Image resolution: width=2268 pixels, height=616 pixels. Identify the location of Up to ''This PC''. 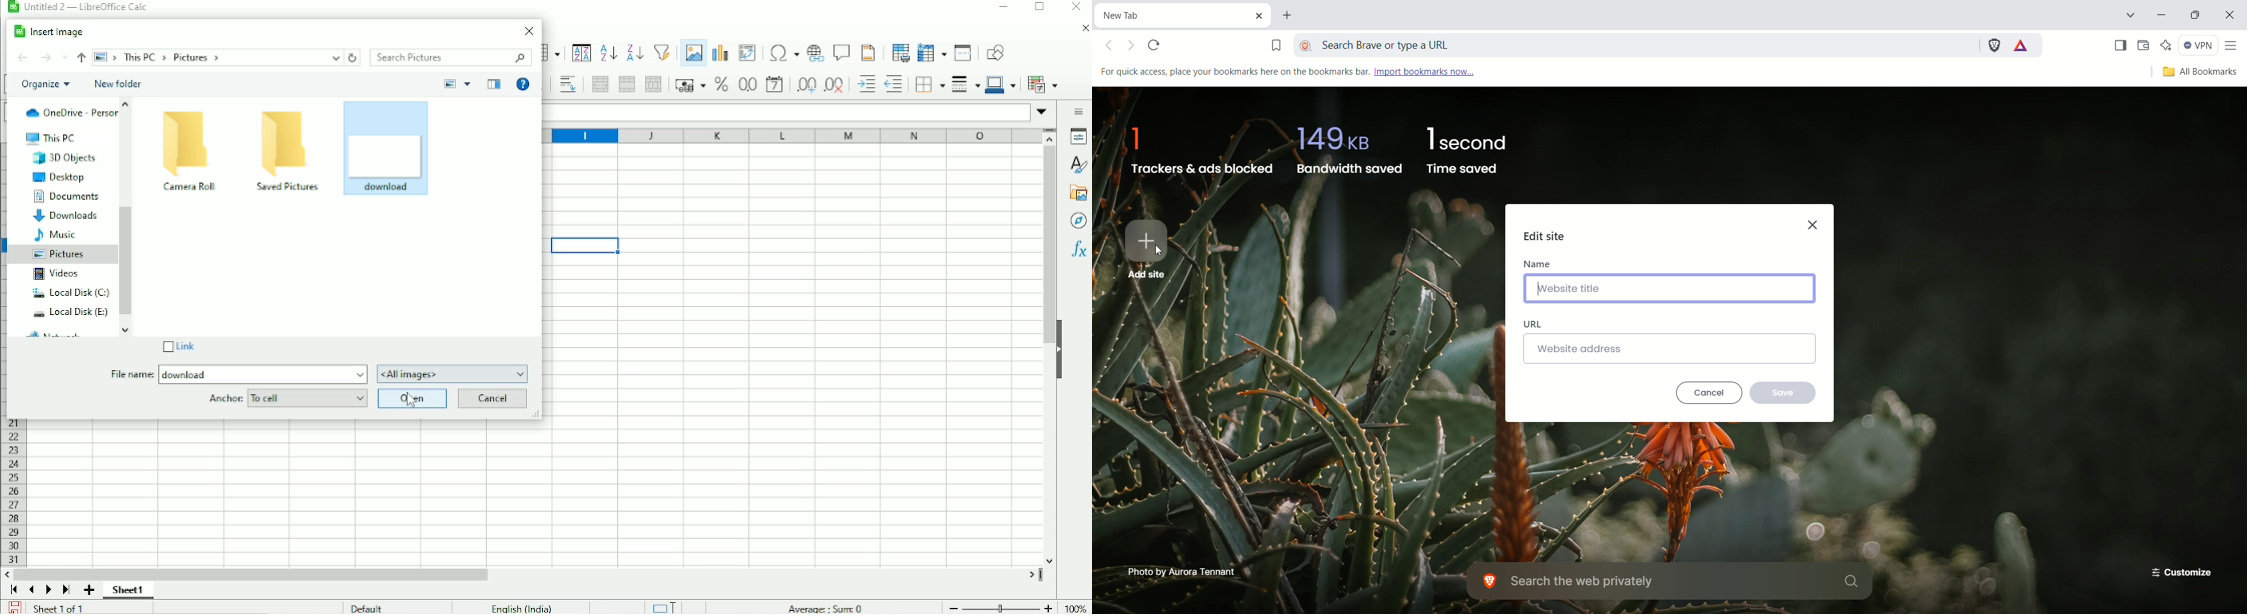
(82, 58).